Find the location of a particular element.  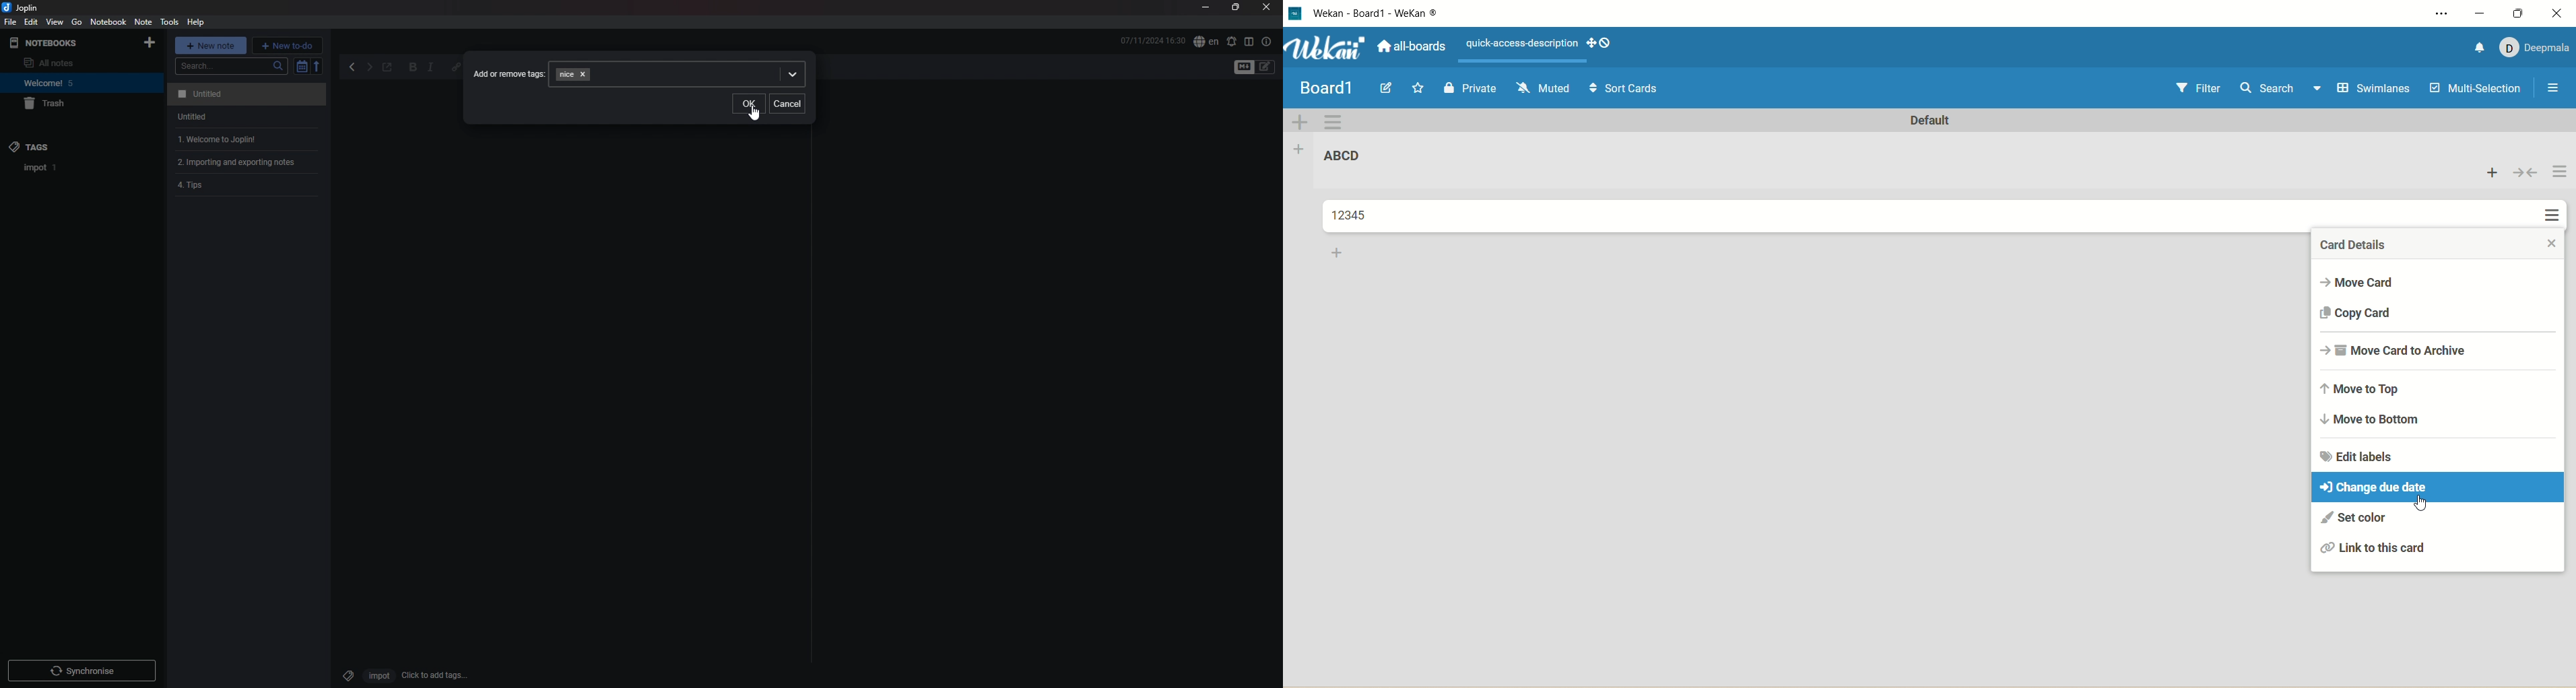

wekan is located at coordinates (1330, 48).